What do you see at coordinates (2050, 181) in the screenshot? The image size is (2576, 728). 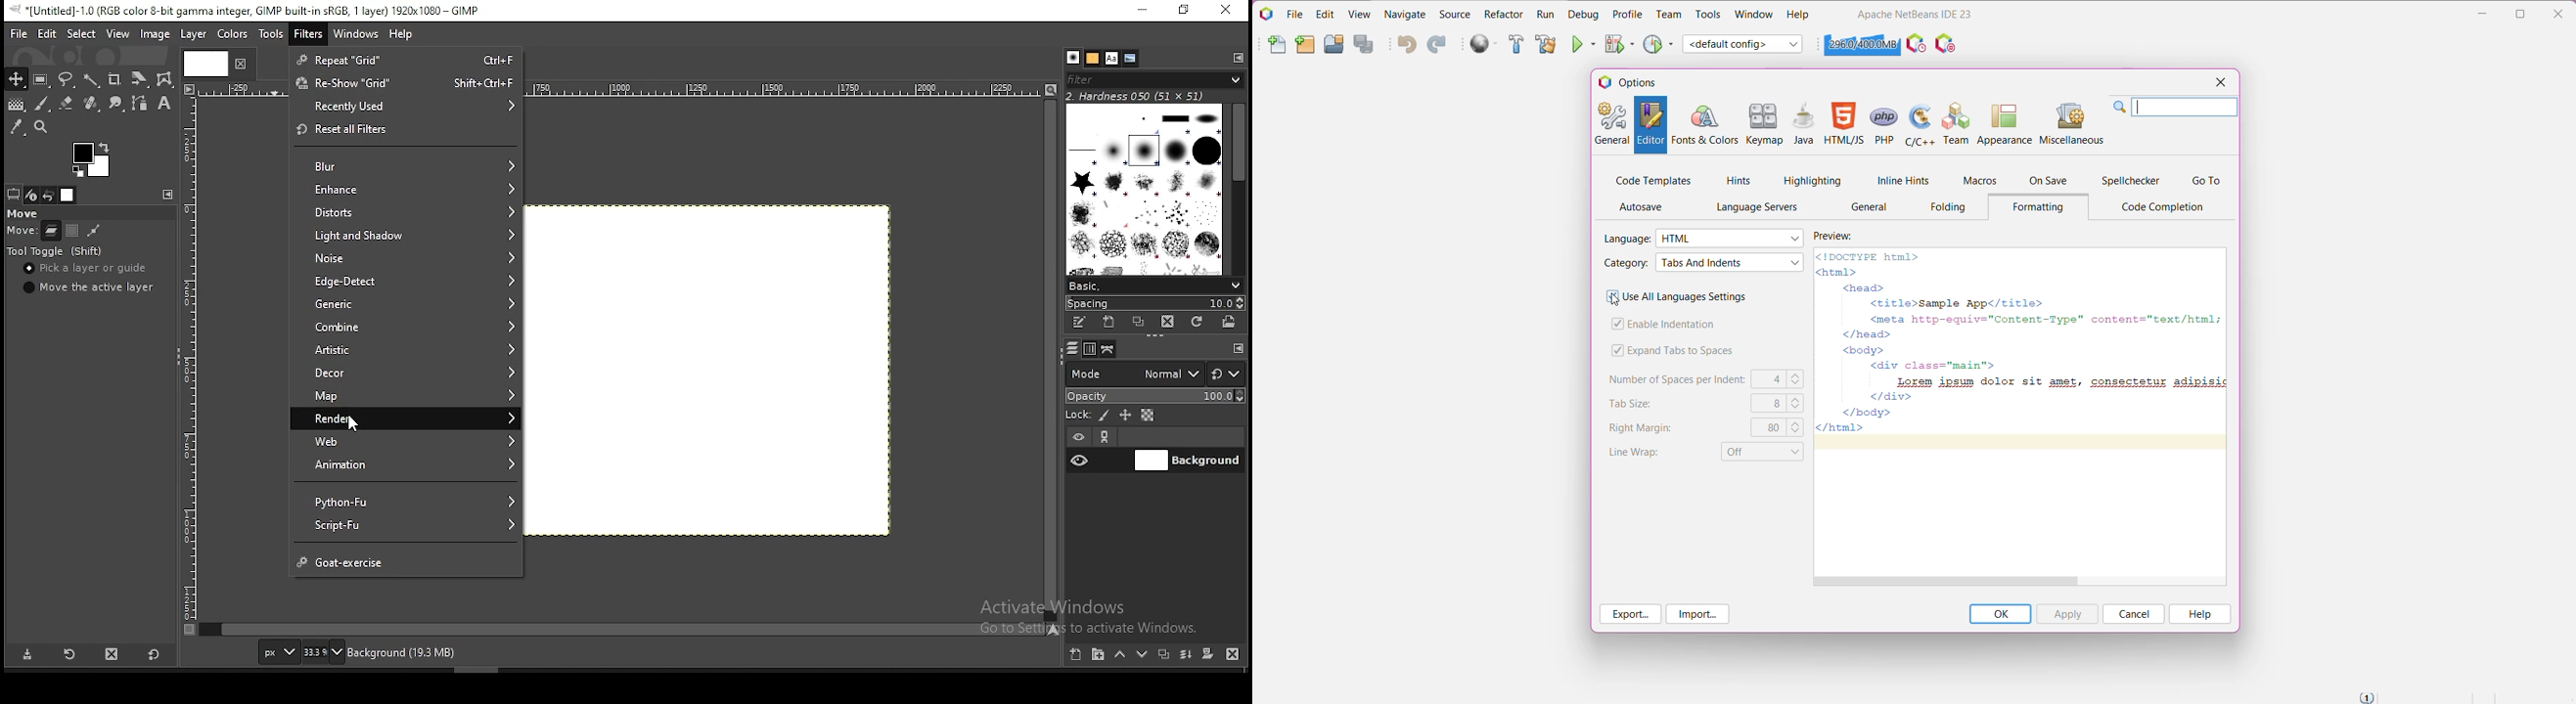 I see `On Save` at bounding box center [2050, 181].